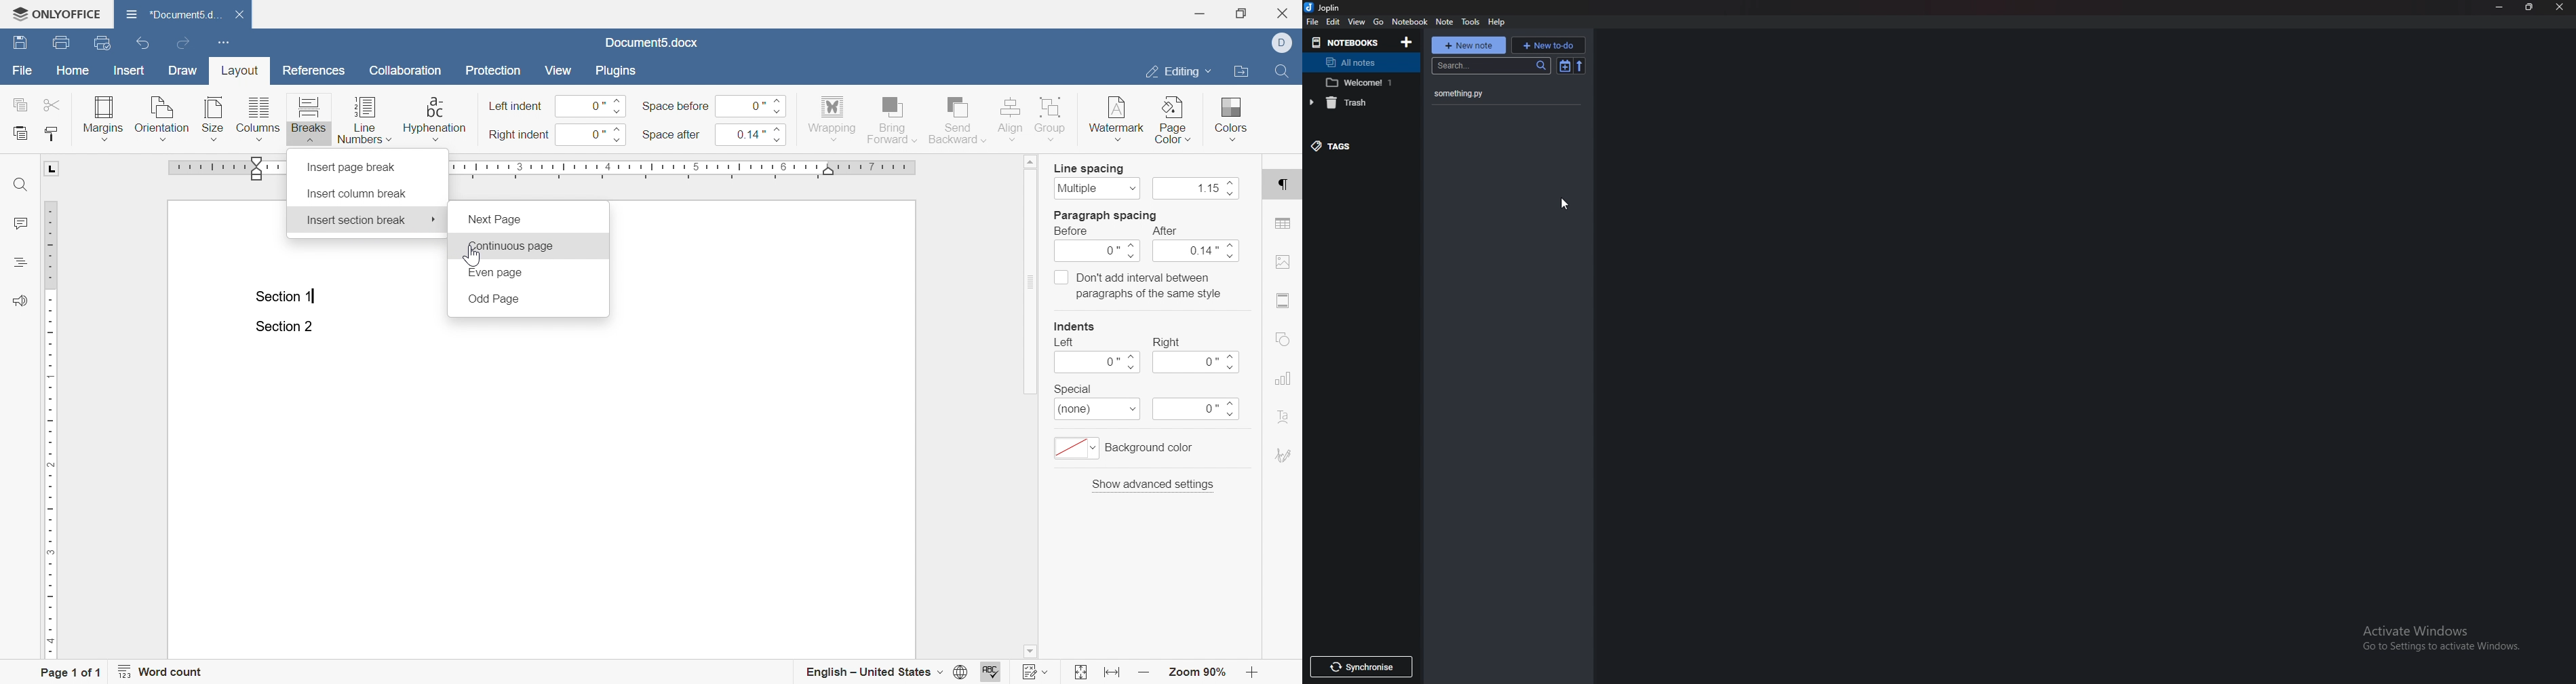  What do you see at coordinates (1036, 671) in the screenshot?
I see `track changes` at bounding box center [1036, 671].